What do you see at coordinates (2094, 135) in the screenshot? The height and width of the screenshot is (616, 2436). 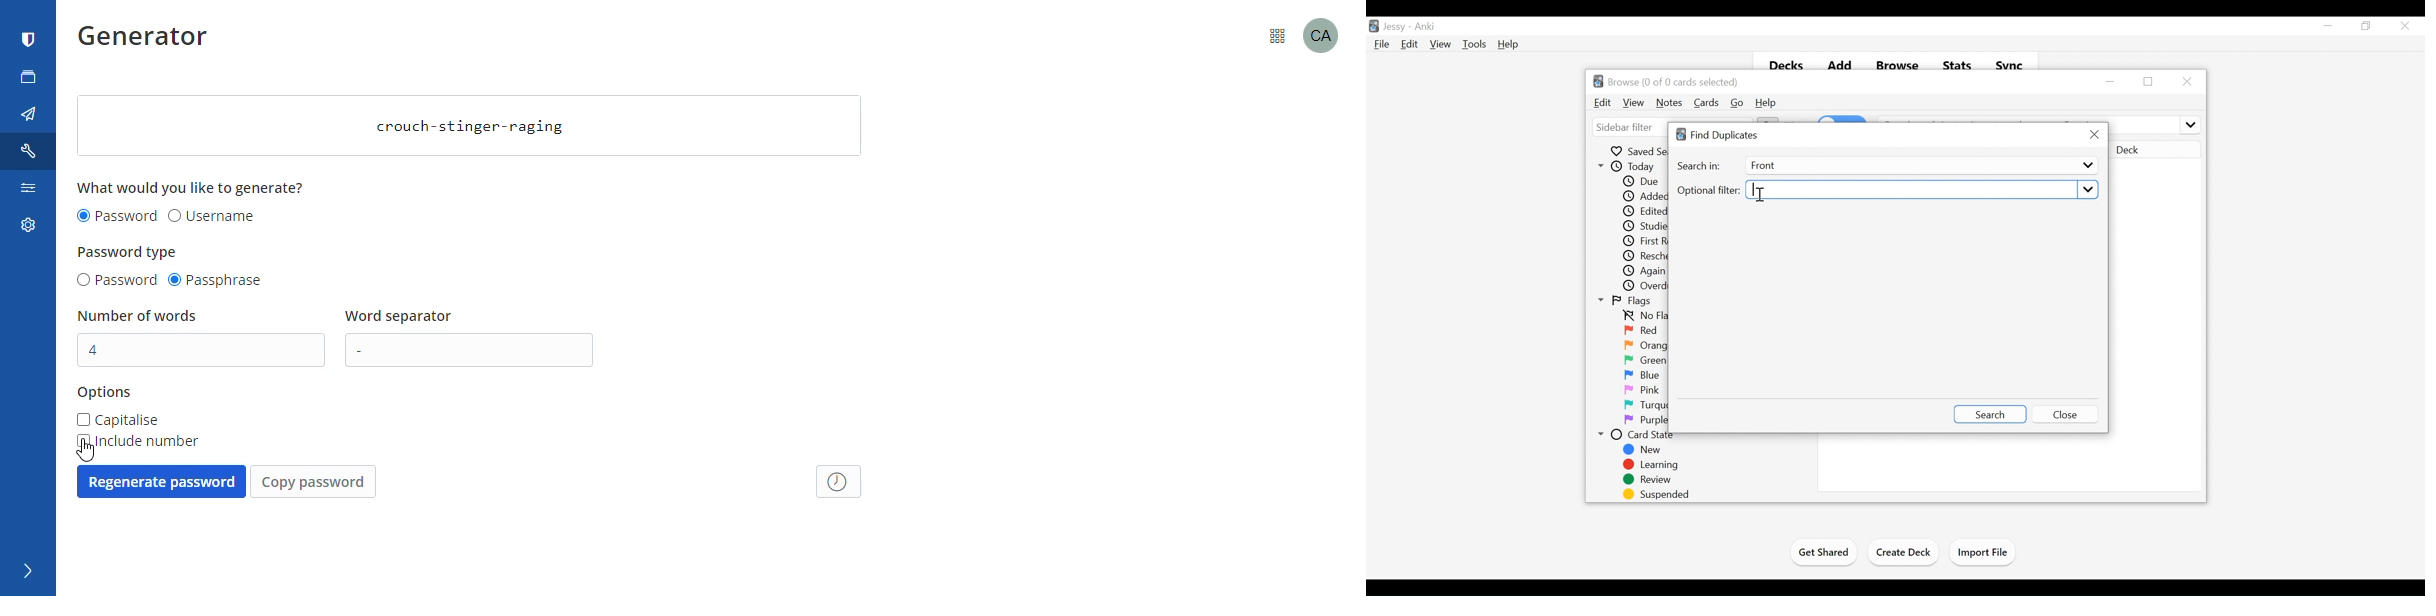 I see `Close` at bounding box center [2094, 135].